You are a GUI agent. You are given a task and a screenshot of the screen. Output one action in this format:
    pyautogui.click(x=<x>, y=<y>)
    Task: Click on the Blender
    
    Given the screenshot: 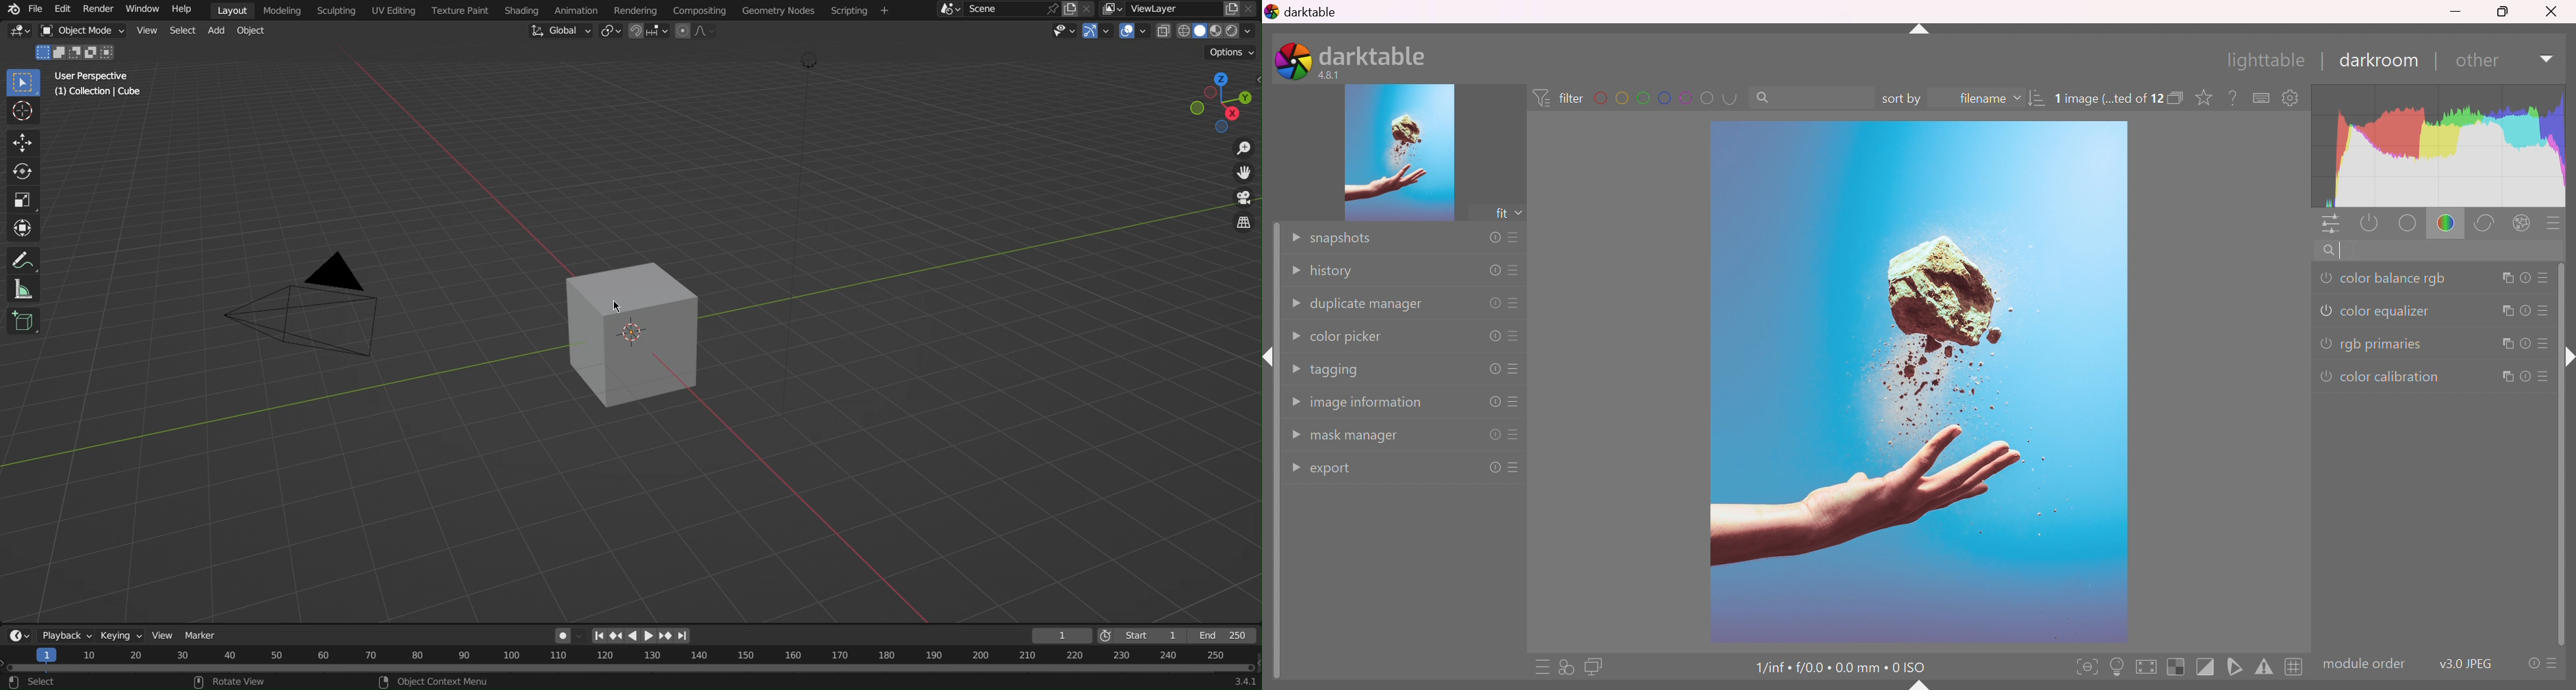 What is the action you would take?
    pyautogui.click(x=11, y=9)
    